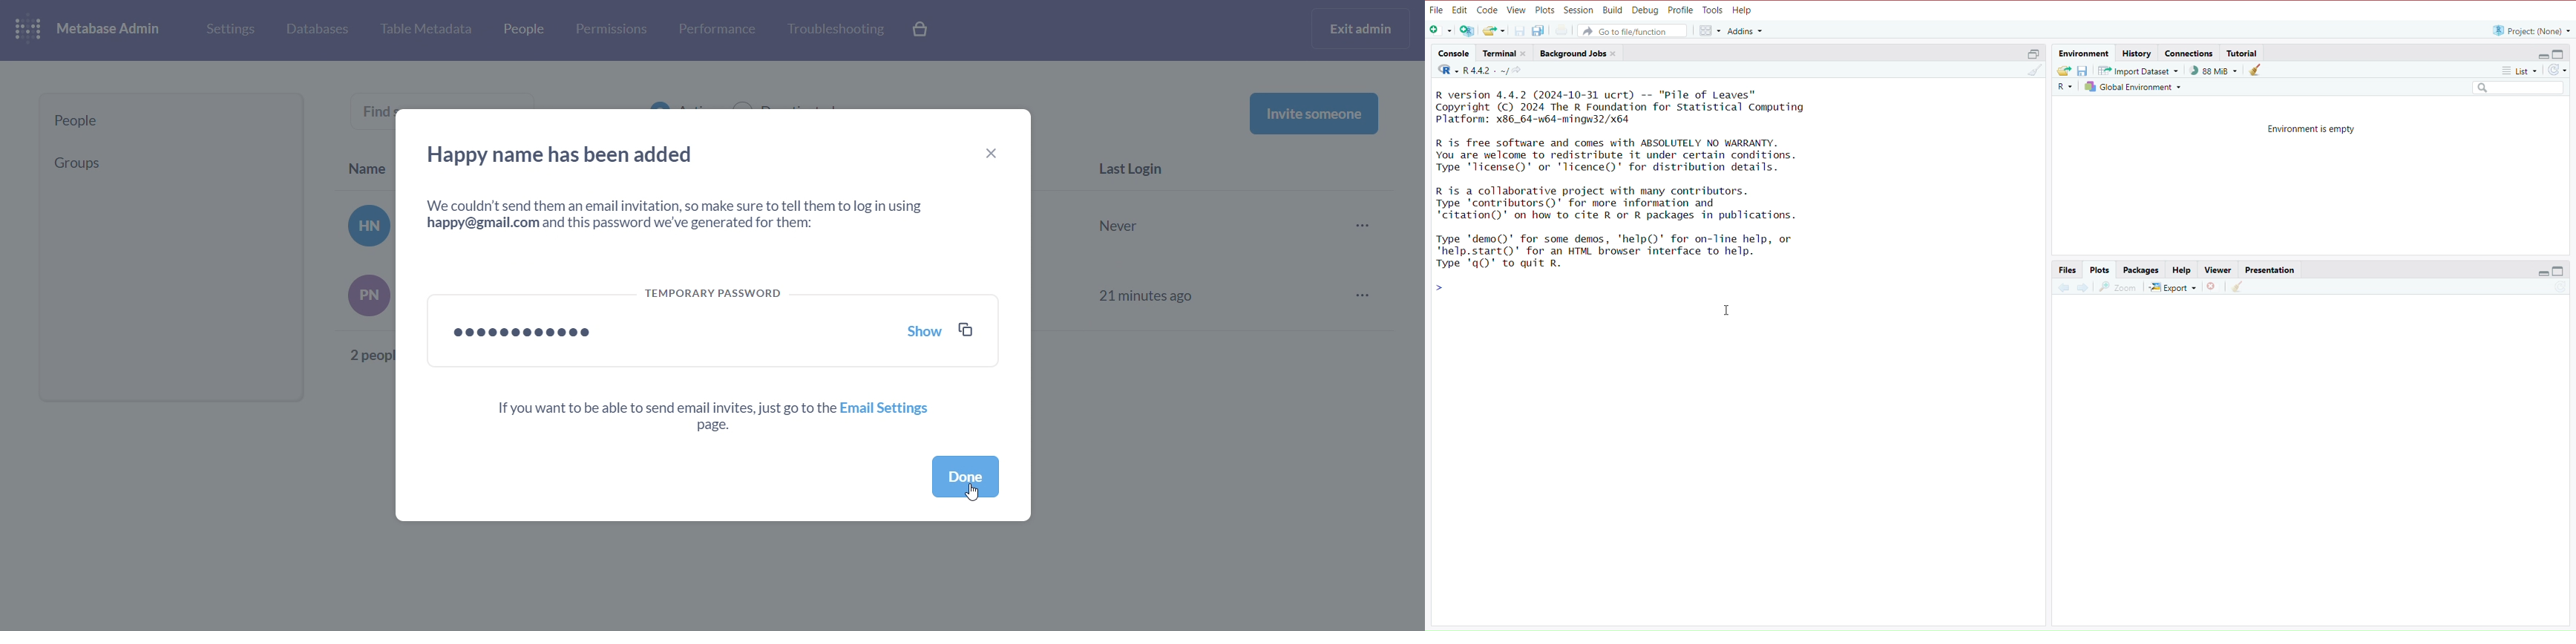 The width and height of the screenshot is (2576, 644). I want to click on save all open document, so click(1539, 31).